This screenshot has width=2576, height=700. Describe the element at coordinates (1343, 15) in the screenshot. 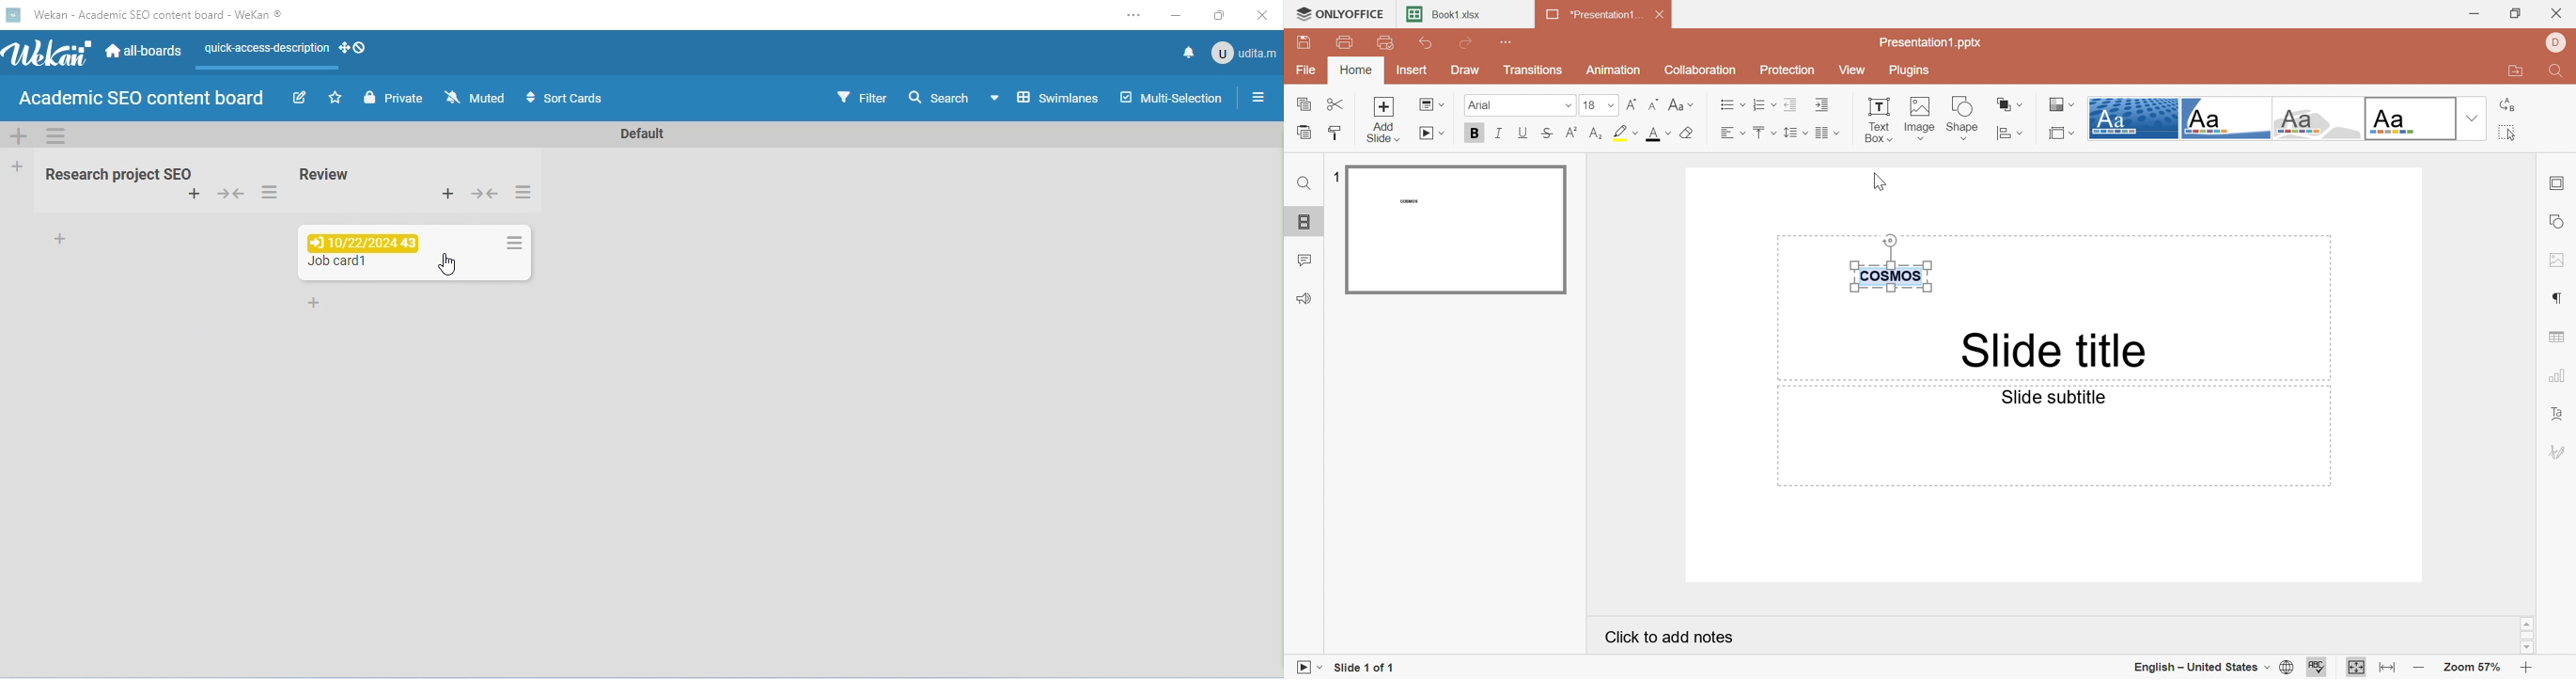

I see `ONLYOFFICE` at that location.